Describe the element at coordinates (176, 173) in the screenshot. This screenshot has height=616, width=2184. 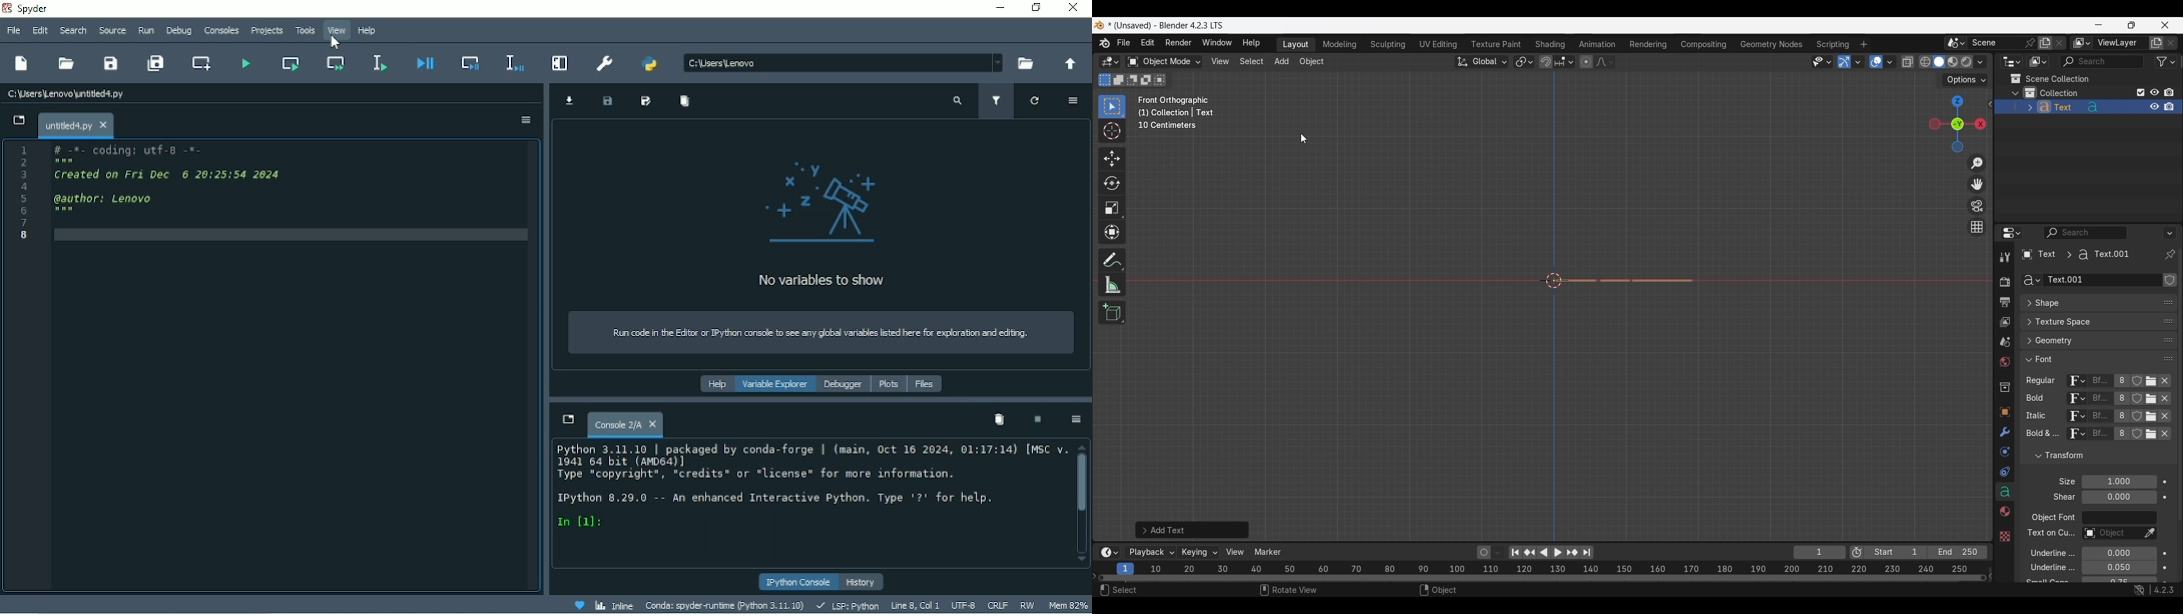
I see `Created on date and time` at that location.